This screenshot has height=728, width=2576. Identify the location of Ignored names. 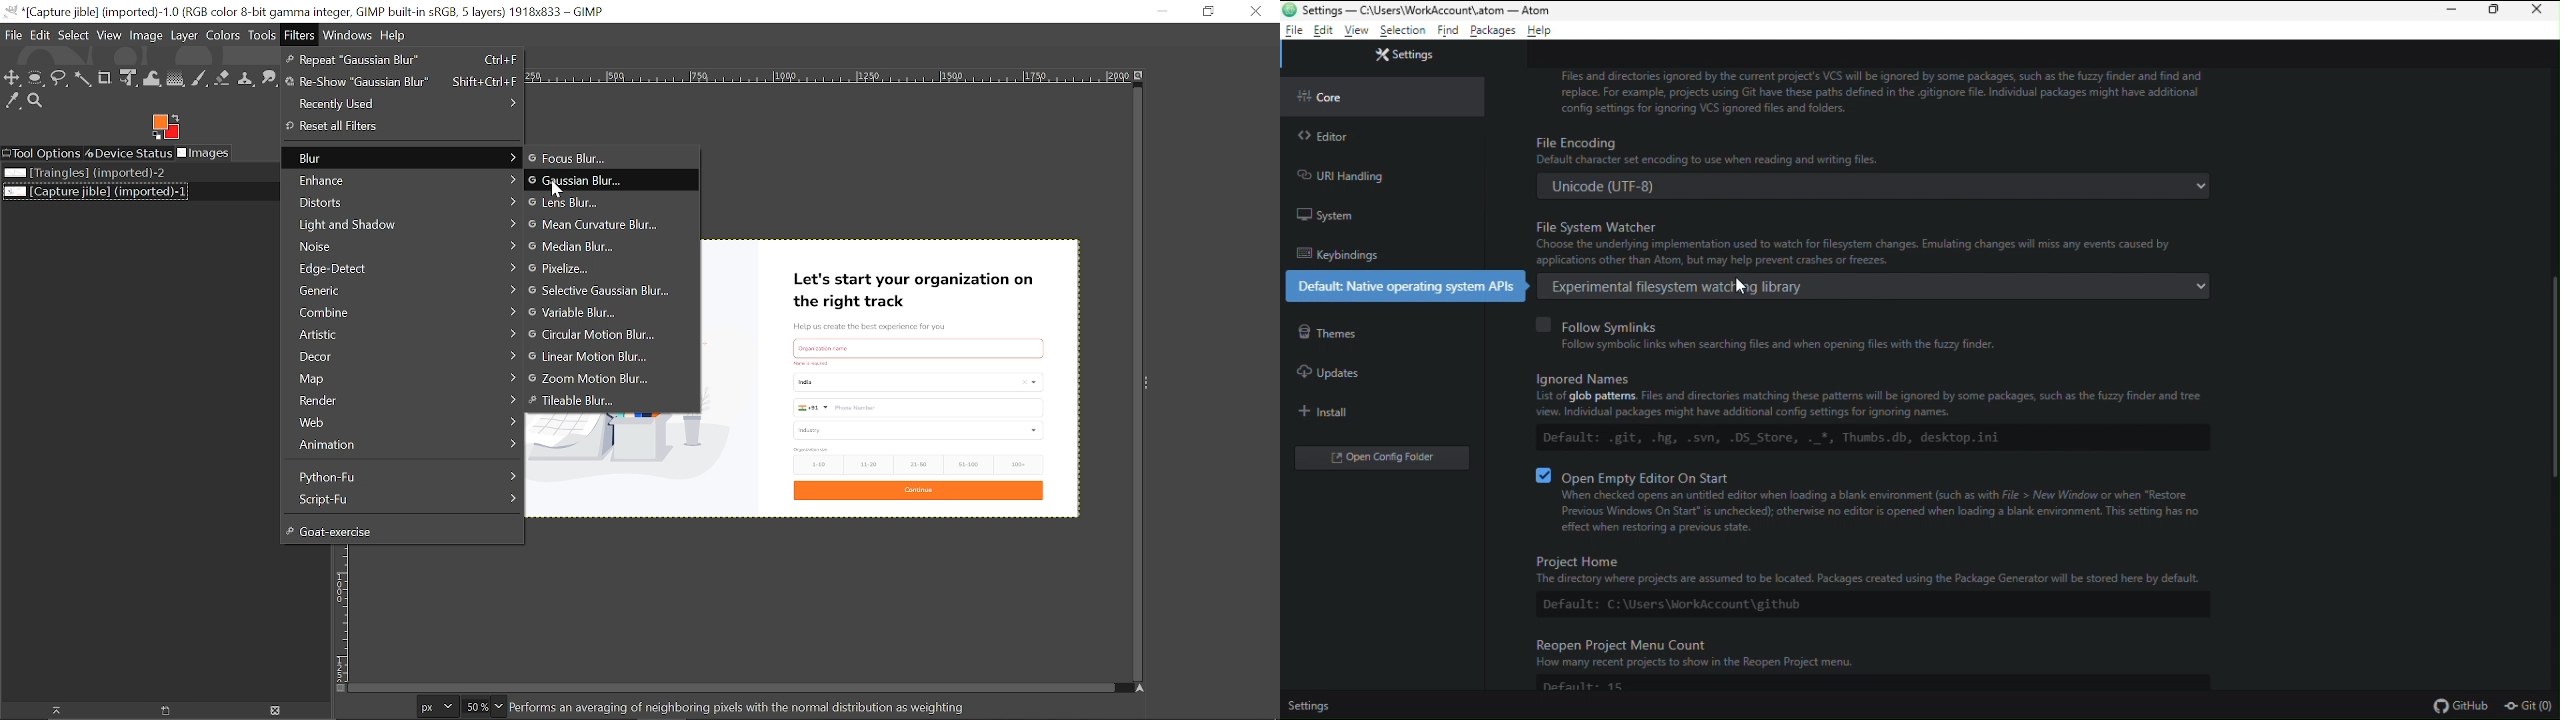
(1874, 407).